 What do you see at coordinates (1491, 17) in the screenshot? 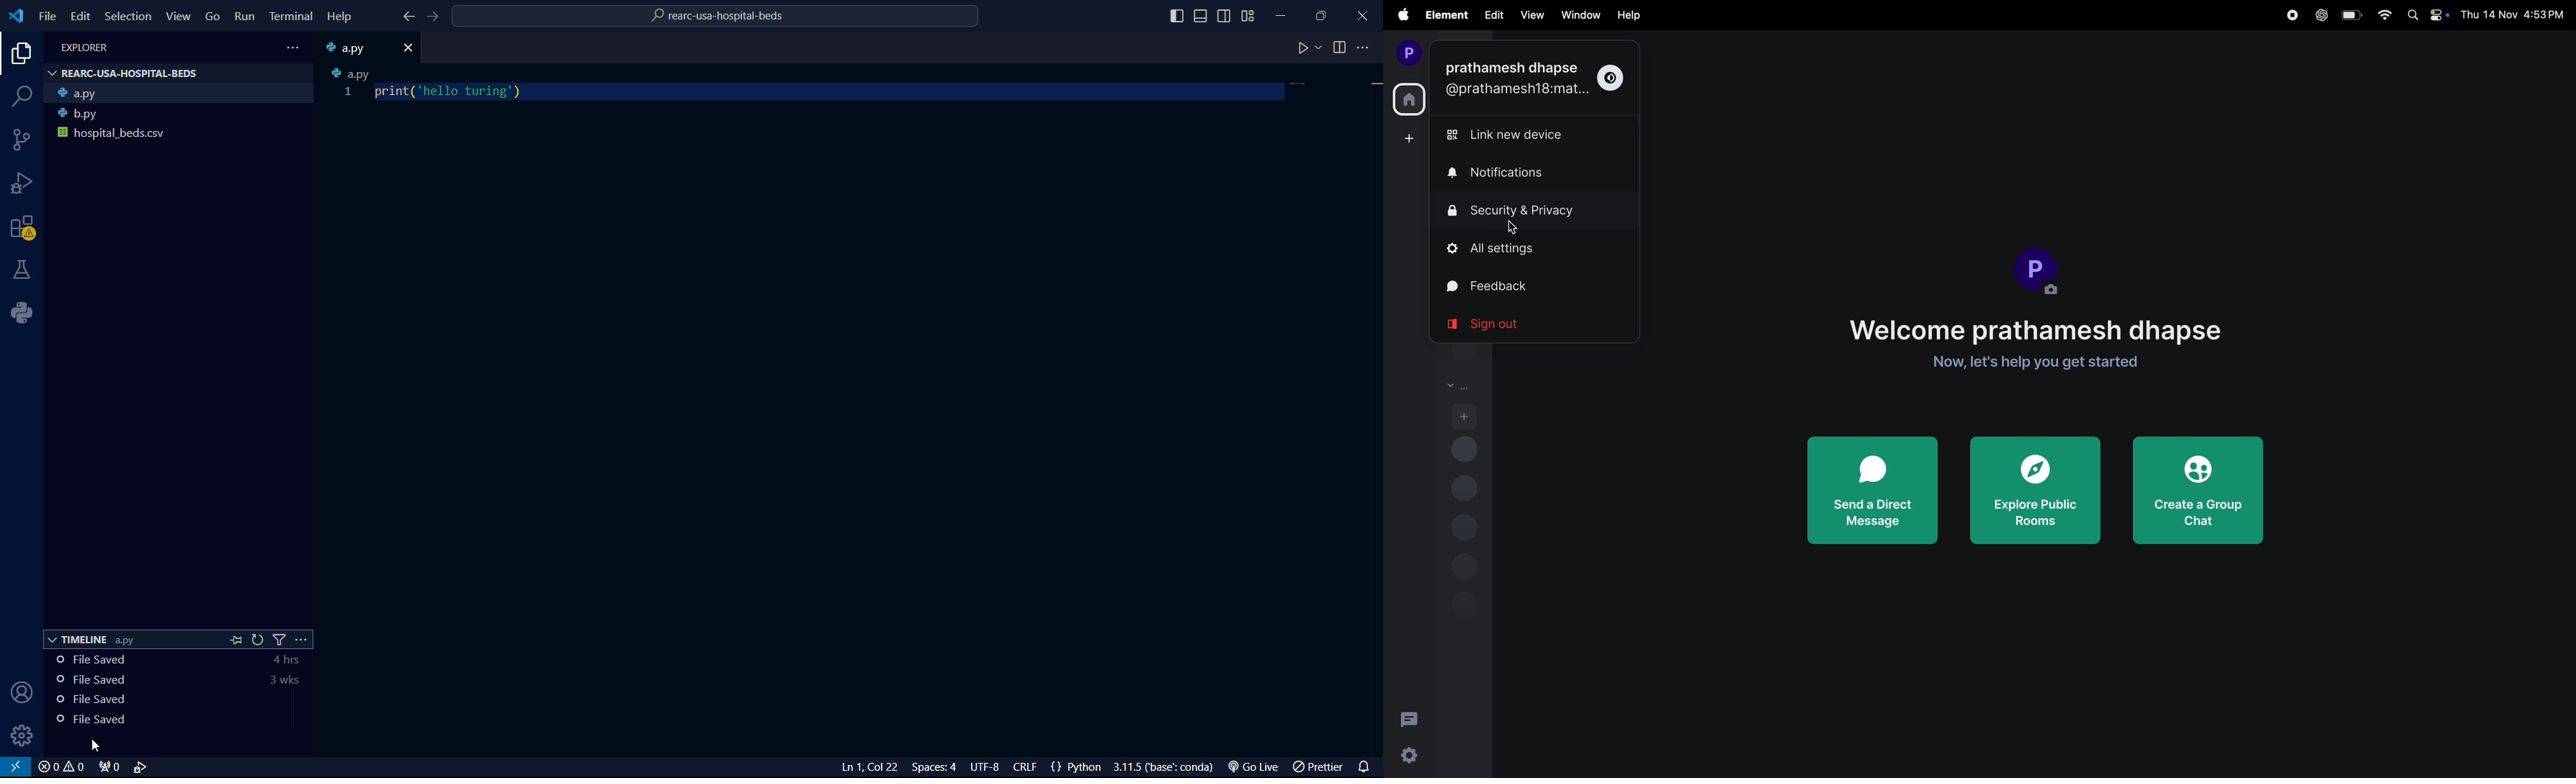
I see `edit` at bounding box center [1491, 17].